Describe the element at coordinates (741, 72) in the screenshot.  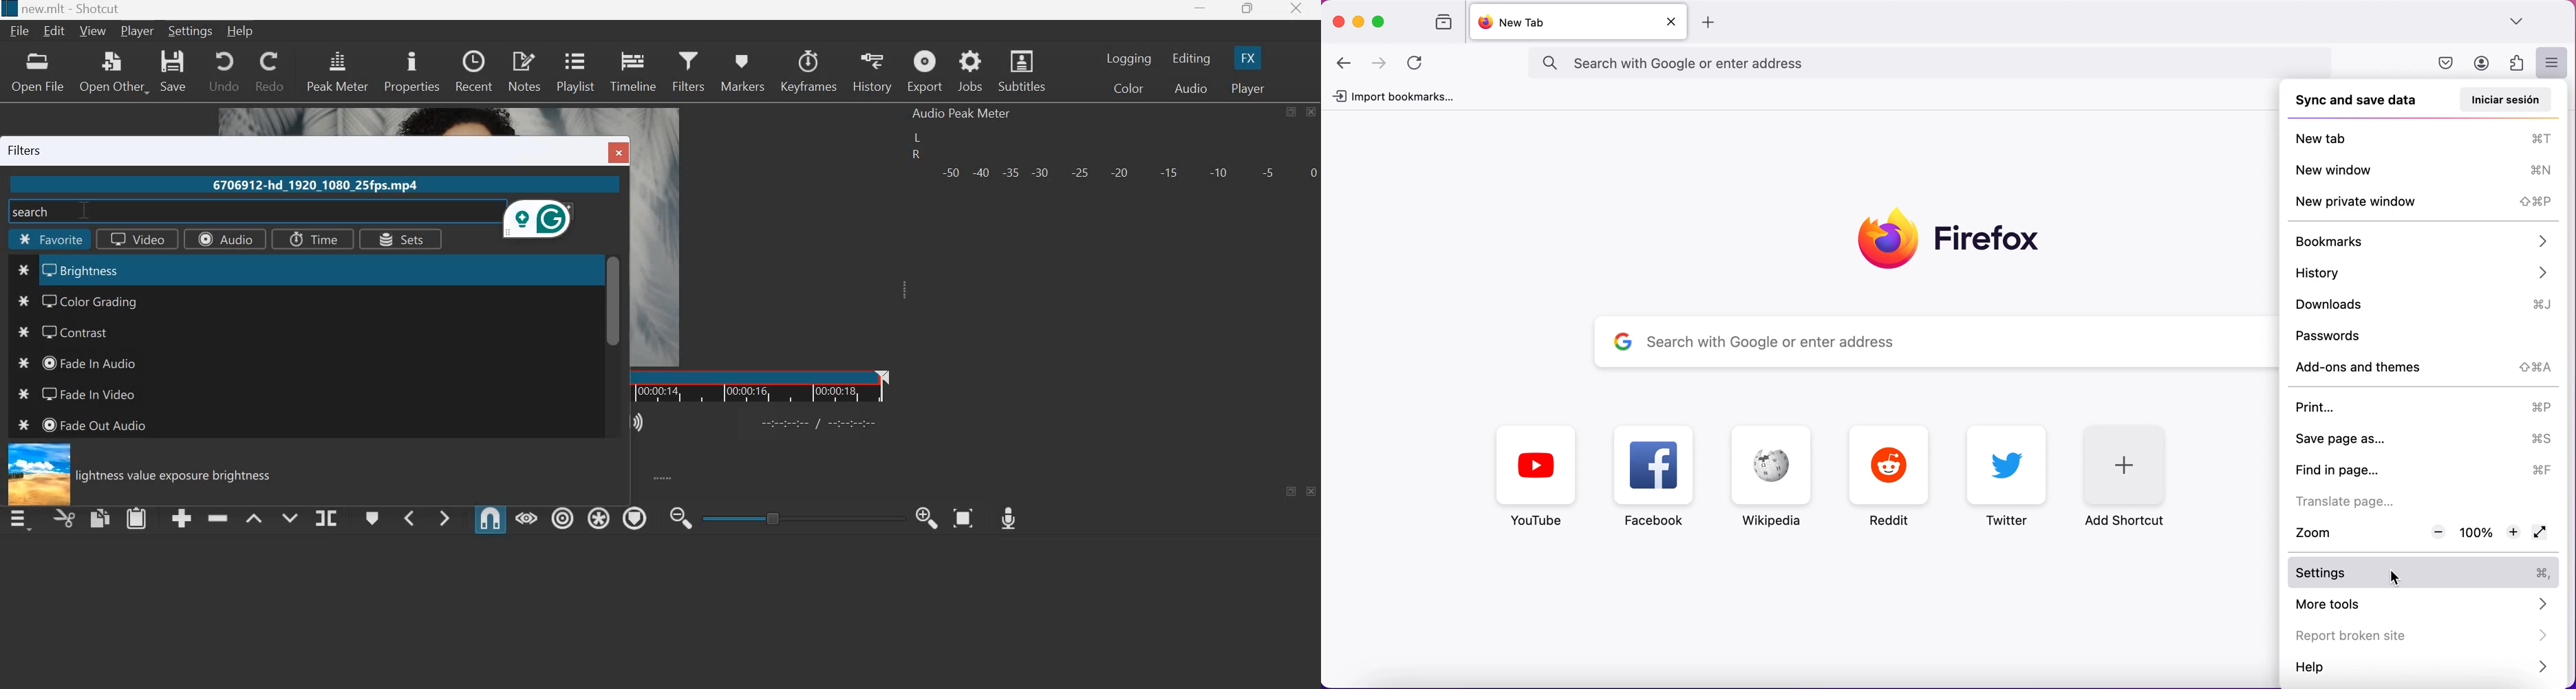
I see `markers` at that location.